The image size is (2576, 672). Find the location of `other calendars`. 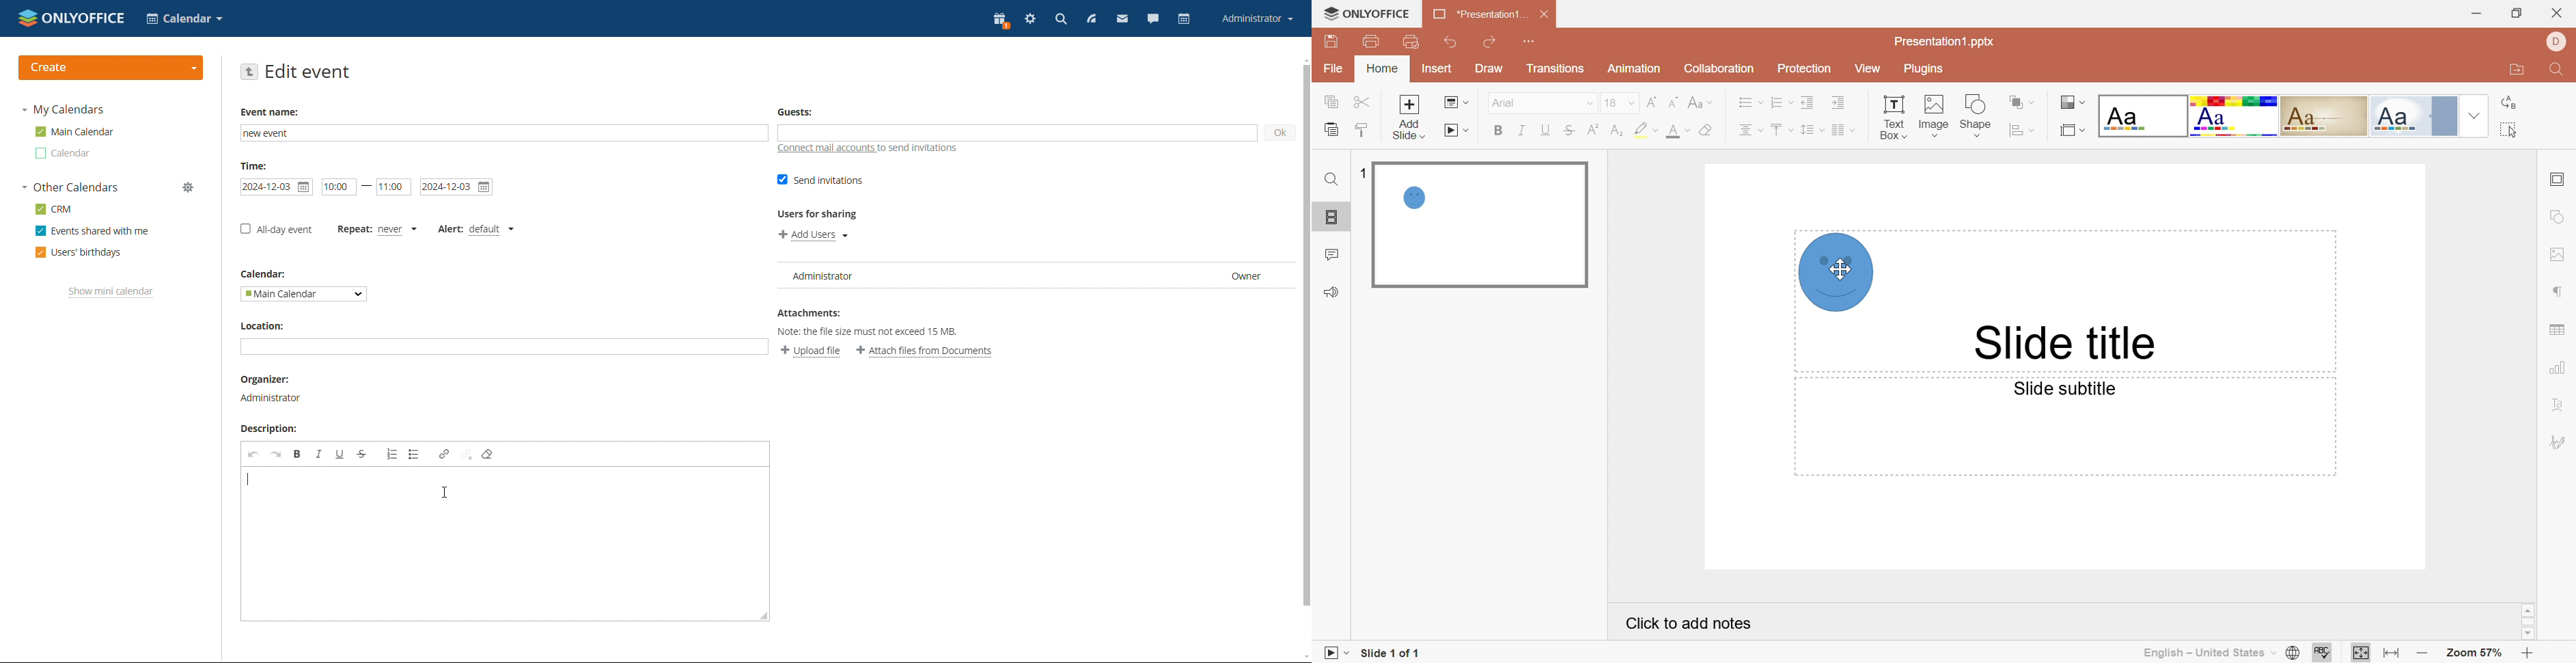

other calendars is located at coordinates (71, 187).